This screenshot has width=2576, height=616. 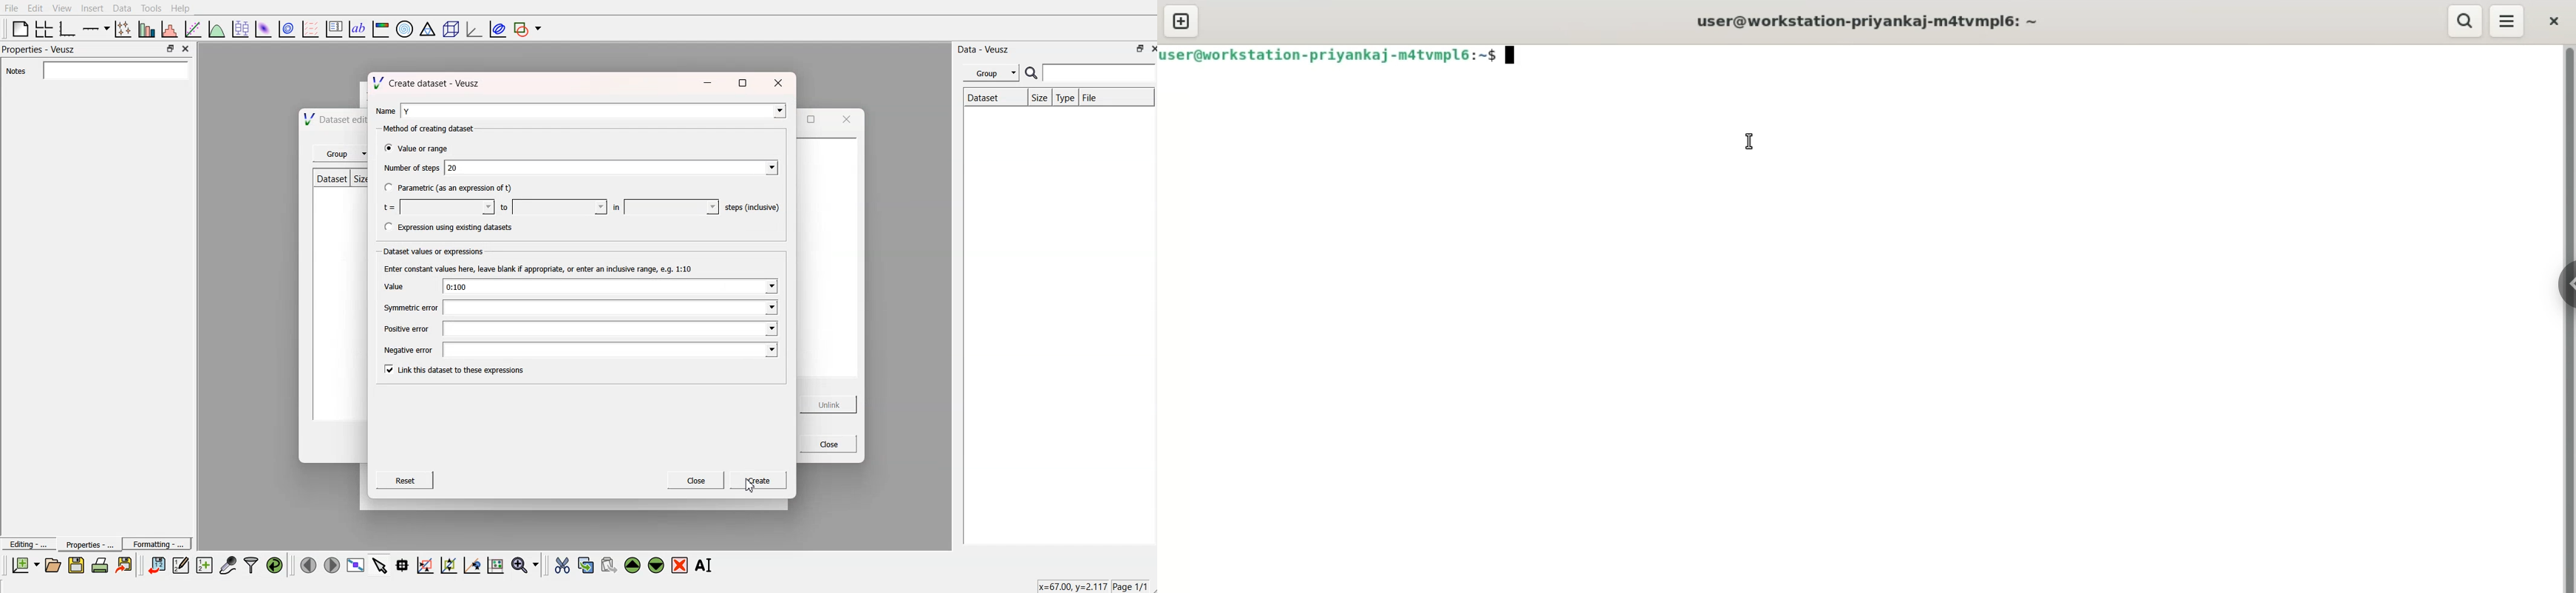 What do you see at coordinates (473, 28) in the screenshot?
I see `3D graph` at bounding box center [473, 28].